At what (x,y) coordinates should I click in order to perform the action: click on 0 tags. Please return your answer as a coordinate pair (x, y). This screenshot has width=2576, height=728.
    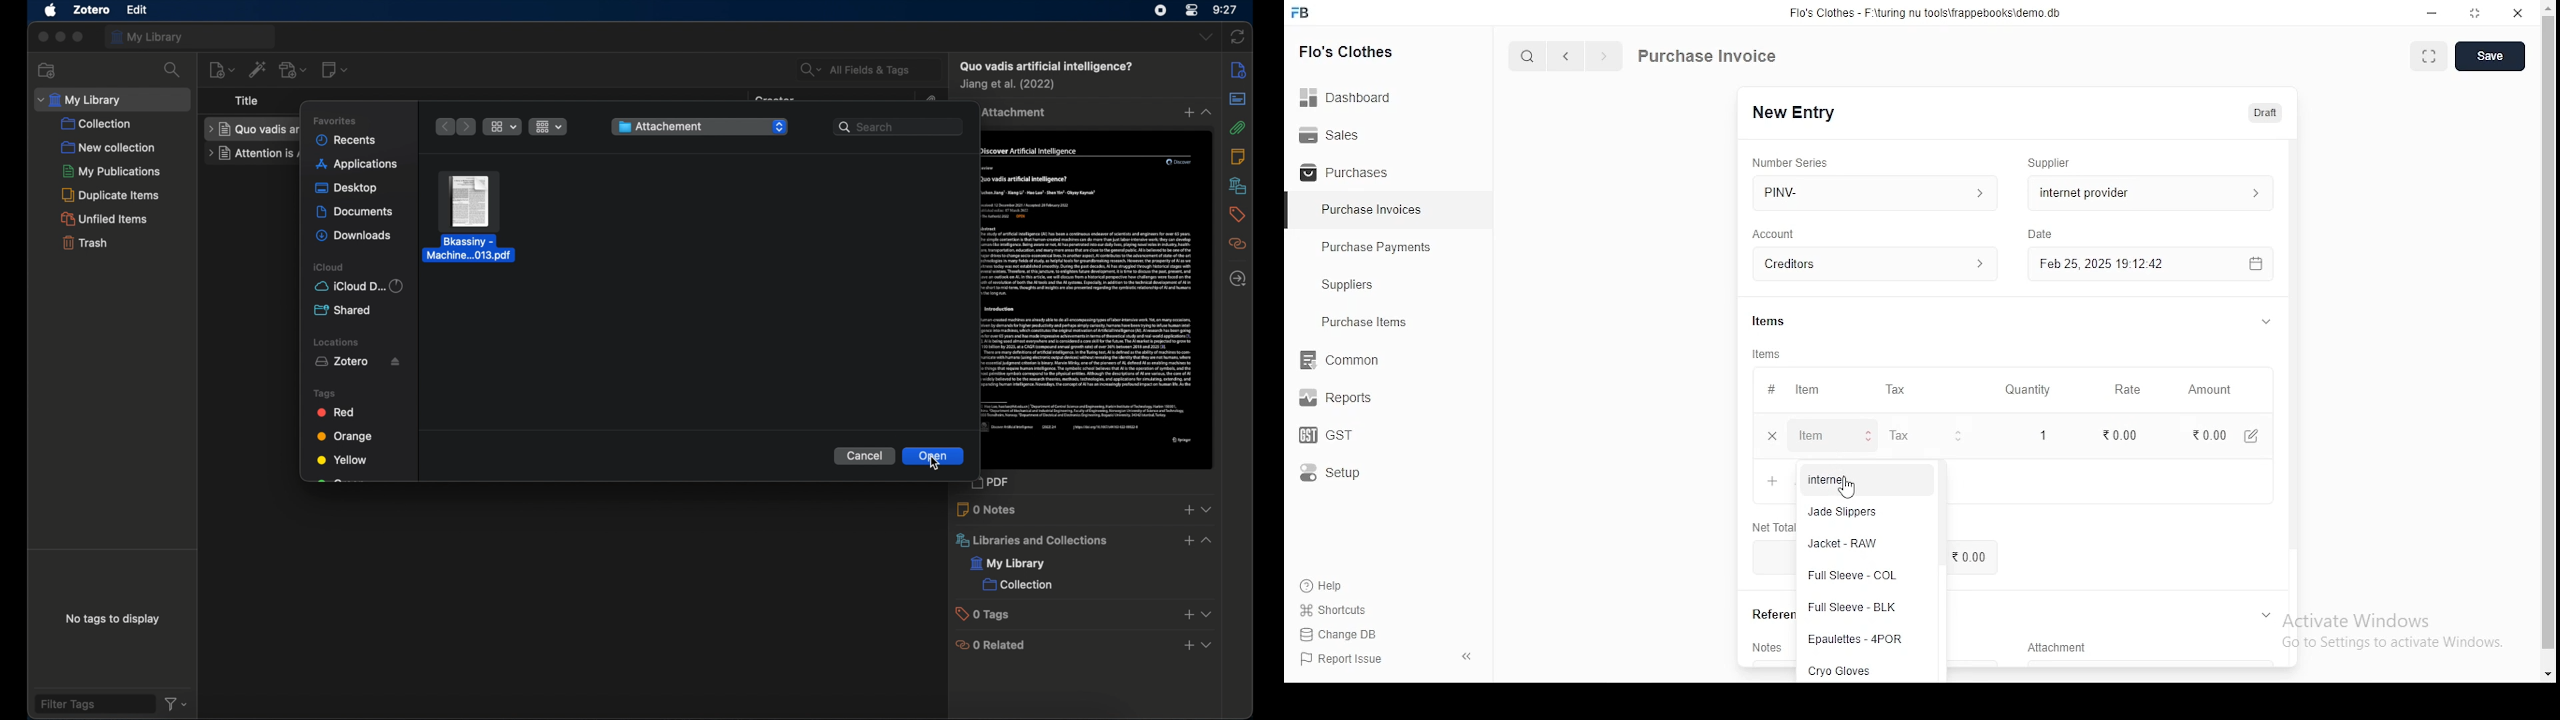
    Looking at the image, I should click on (987, 614).